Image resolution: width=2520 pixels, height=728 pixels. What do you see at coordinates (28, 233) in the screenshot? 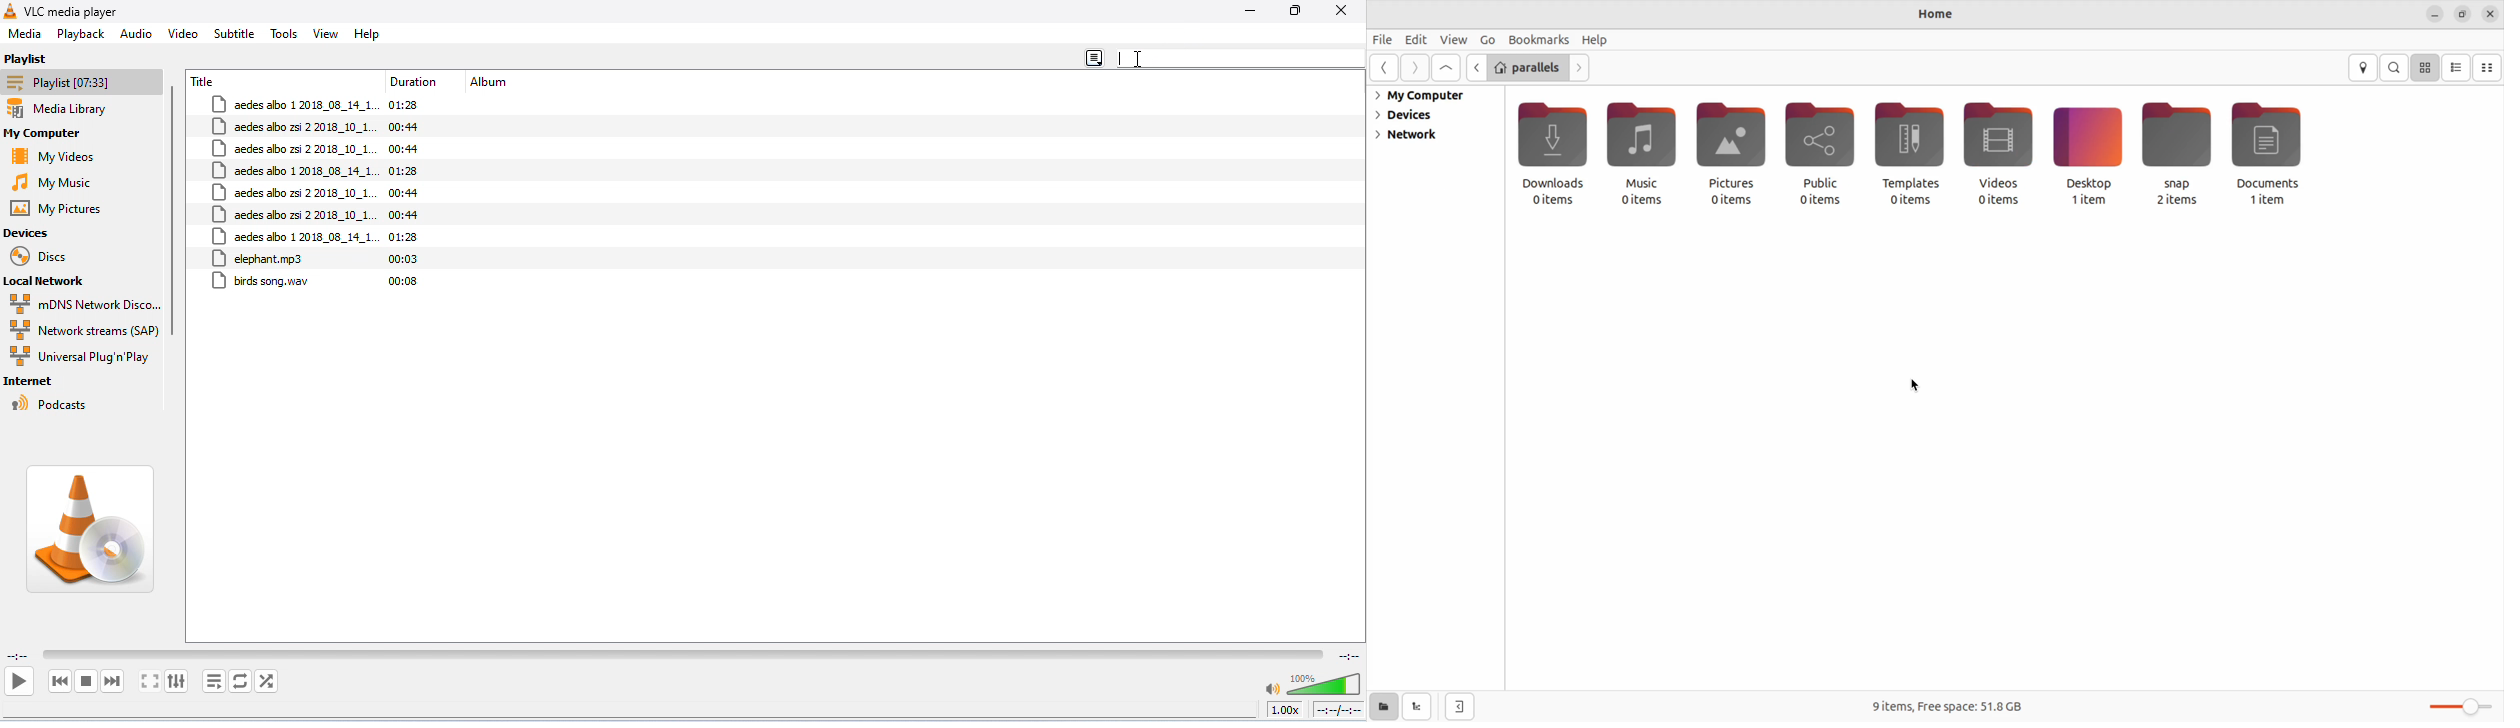
I see `devices` at bounding box center [28, 233].